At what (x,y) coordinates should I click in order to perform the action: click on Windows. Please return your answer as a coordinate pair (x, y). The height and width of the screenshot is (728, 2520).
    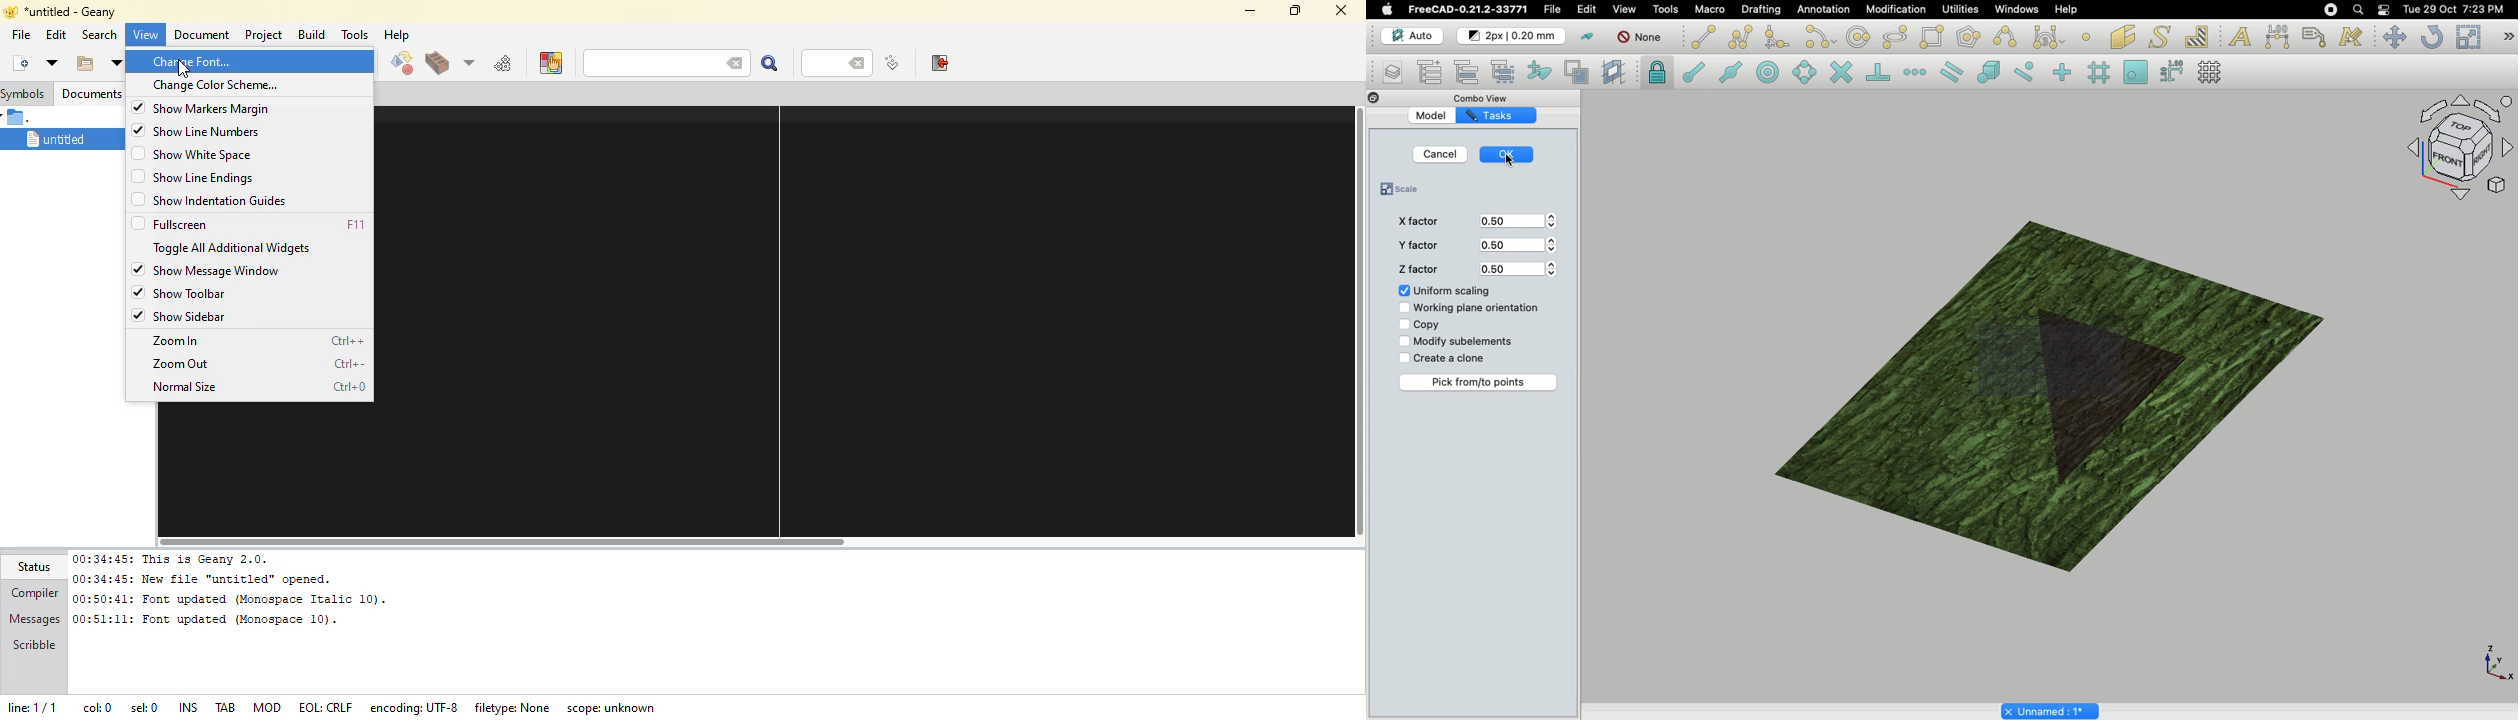
    Looking at the image, I should click on (2015, 10).